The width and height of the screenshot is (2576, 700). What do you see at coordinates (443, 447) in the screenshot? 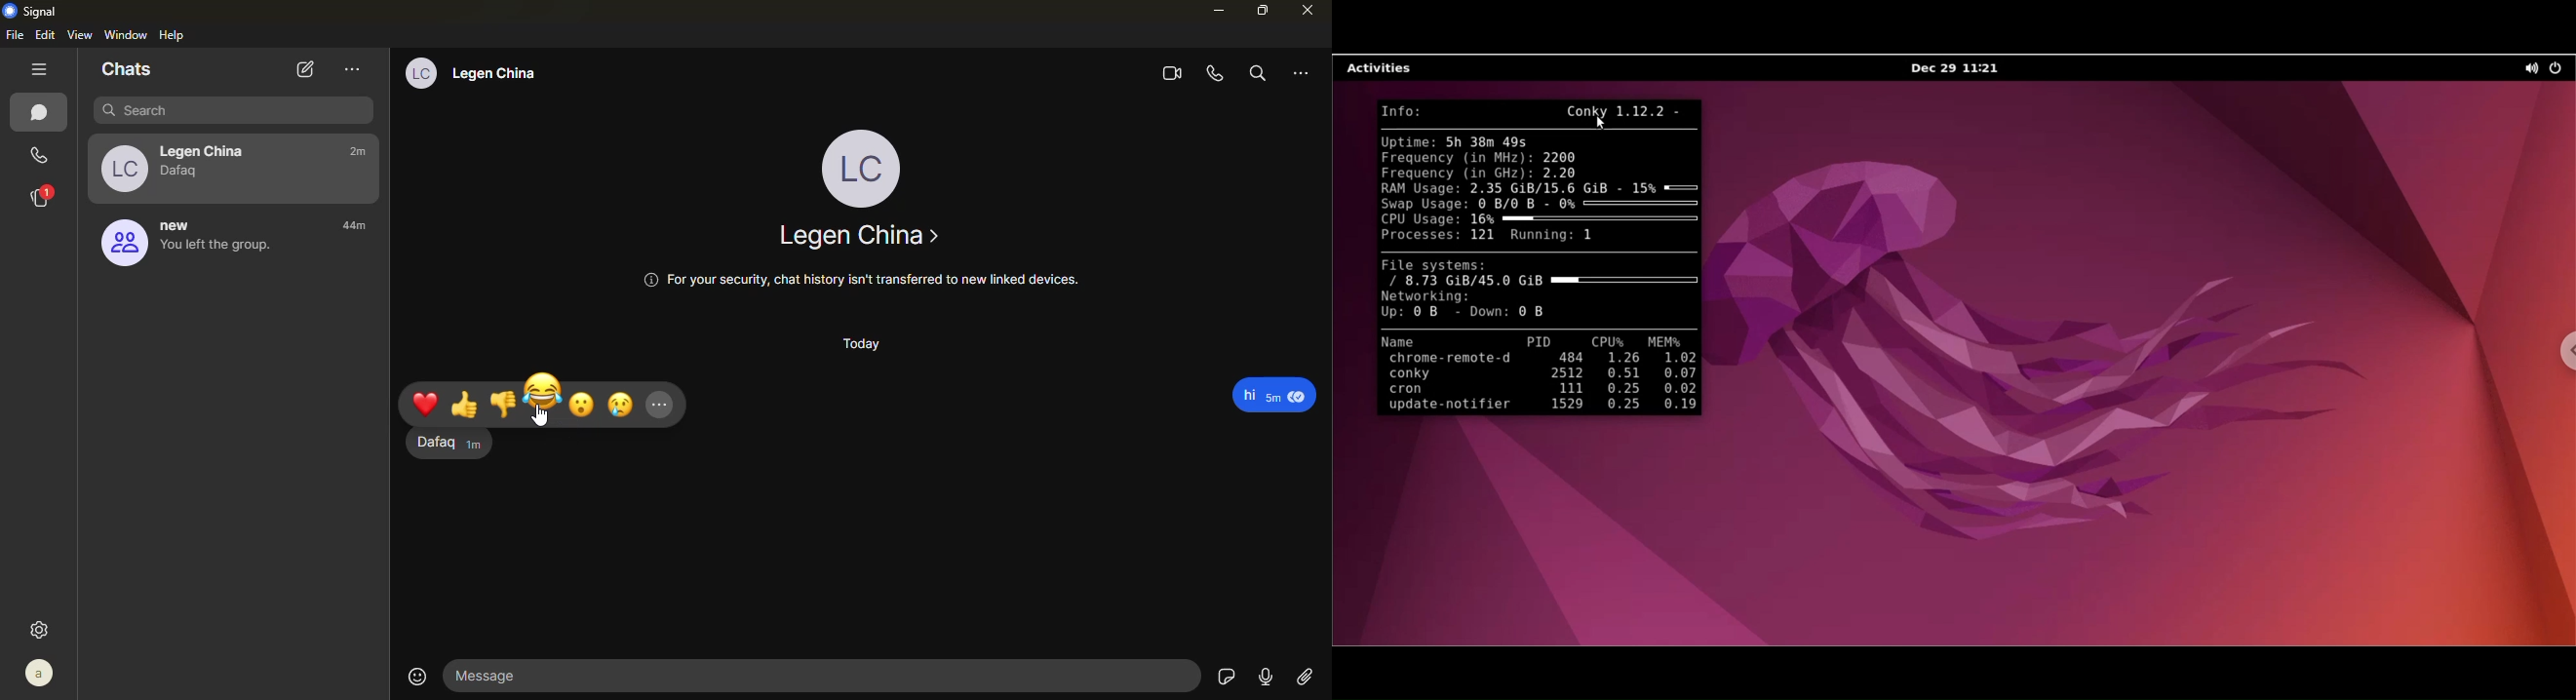
I see `reply - Dafaq 1m` at bounding box center [443, 447].